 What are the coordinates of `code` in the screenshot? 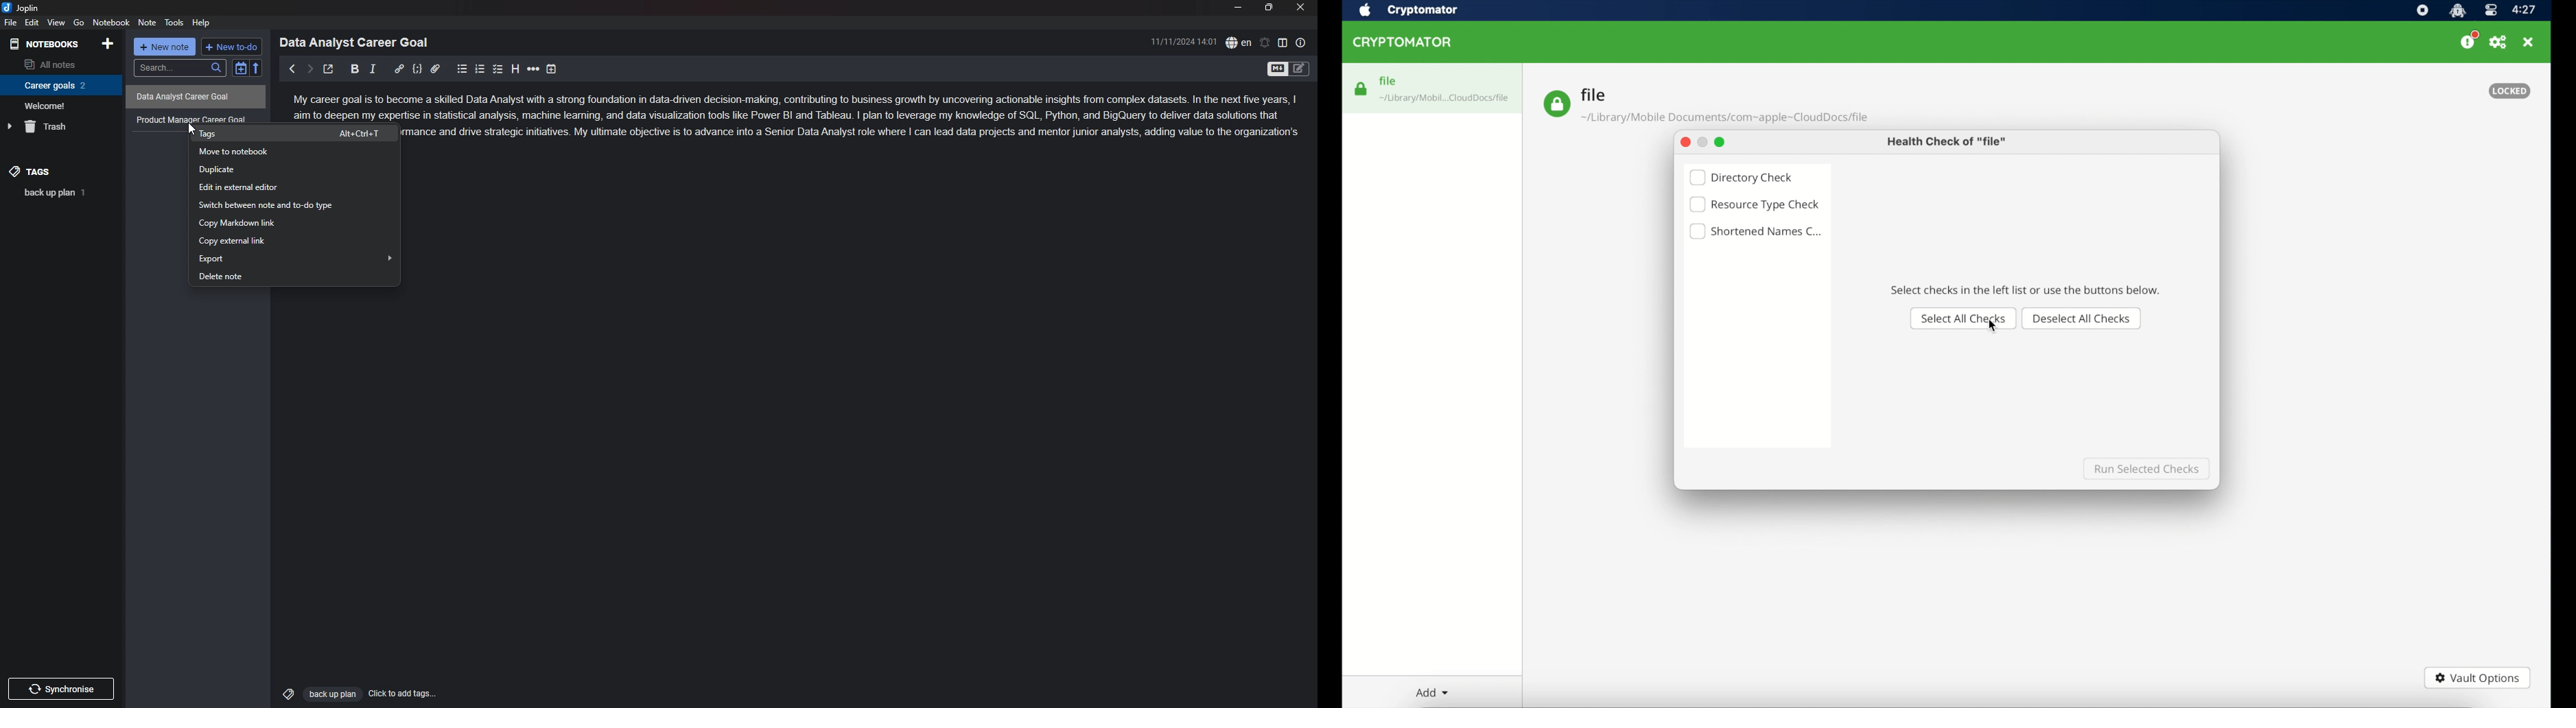 It's located at (417, 69).